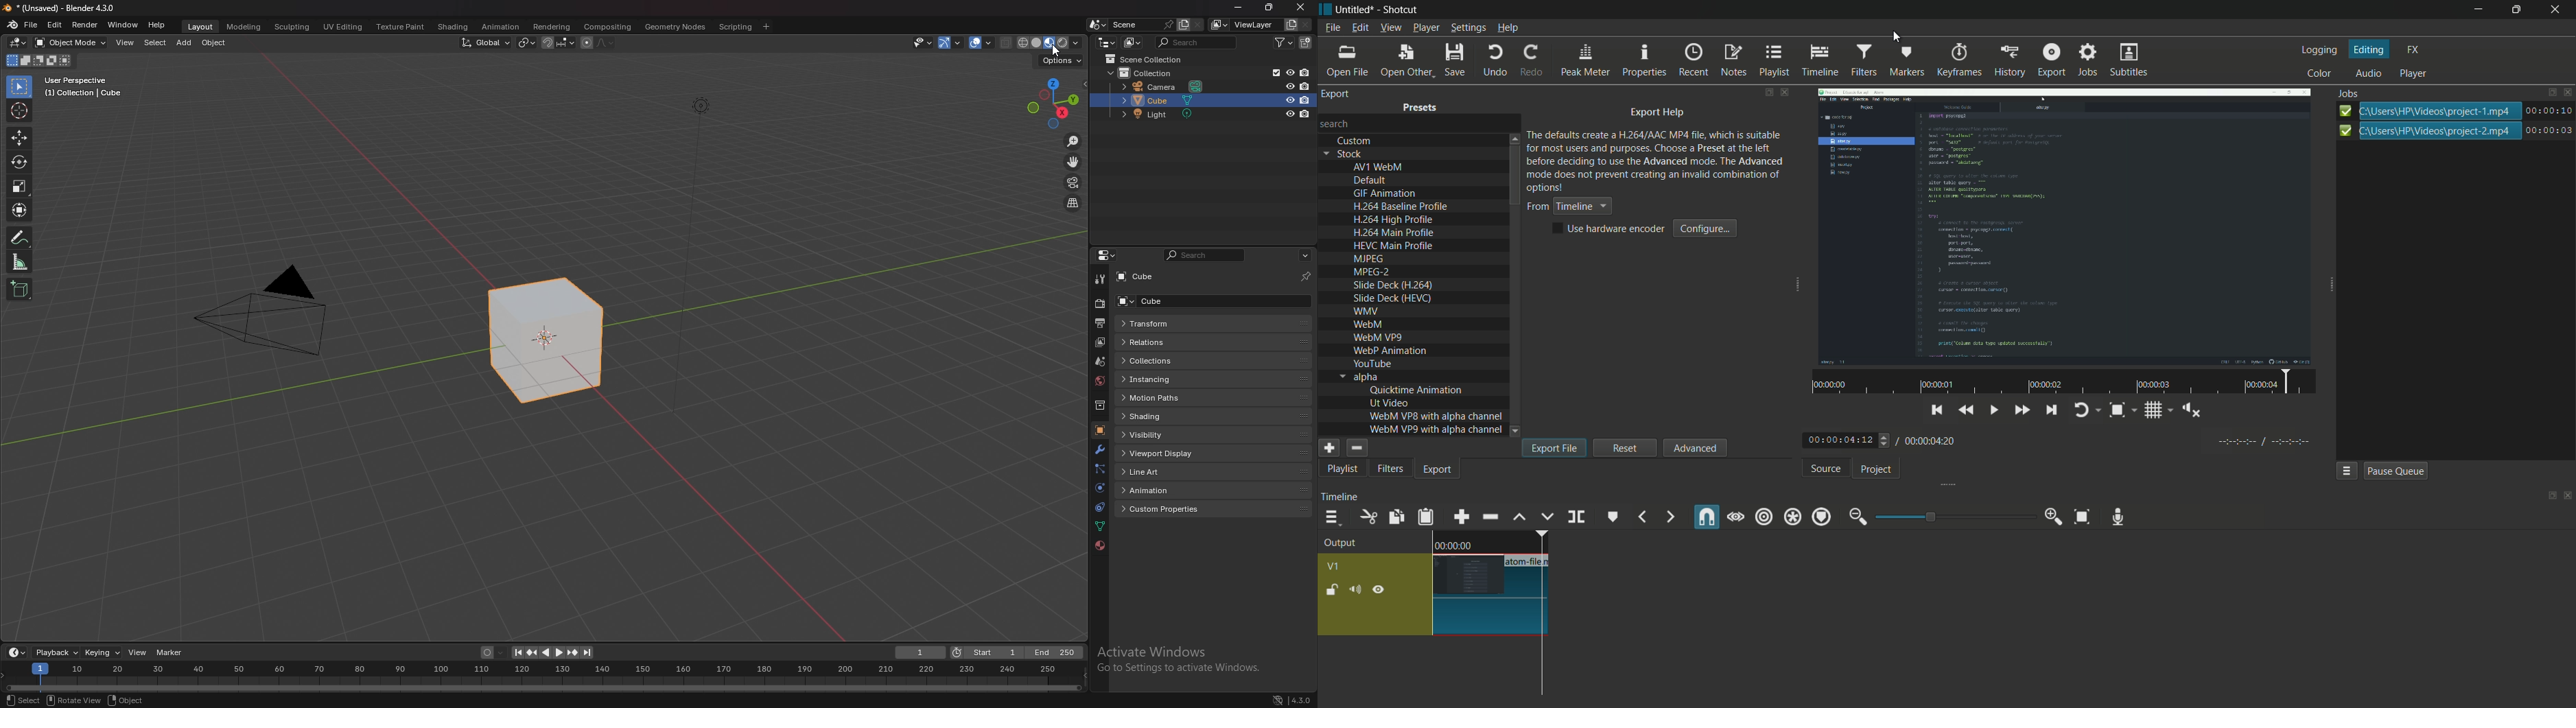 This screenshot has width=2576, height=728. Describe the element at coordinates (1514, 138) in the screenshot. I see `scroll up` at that location.